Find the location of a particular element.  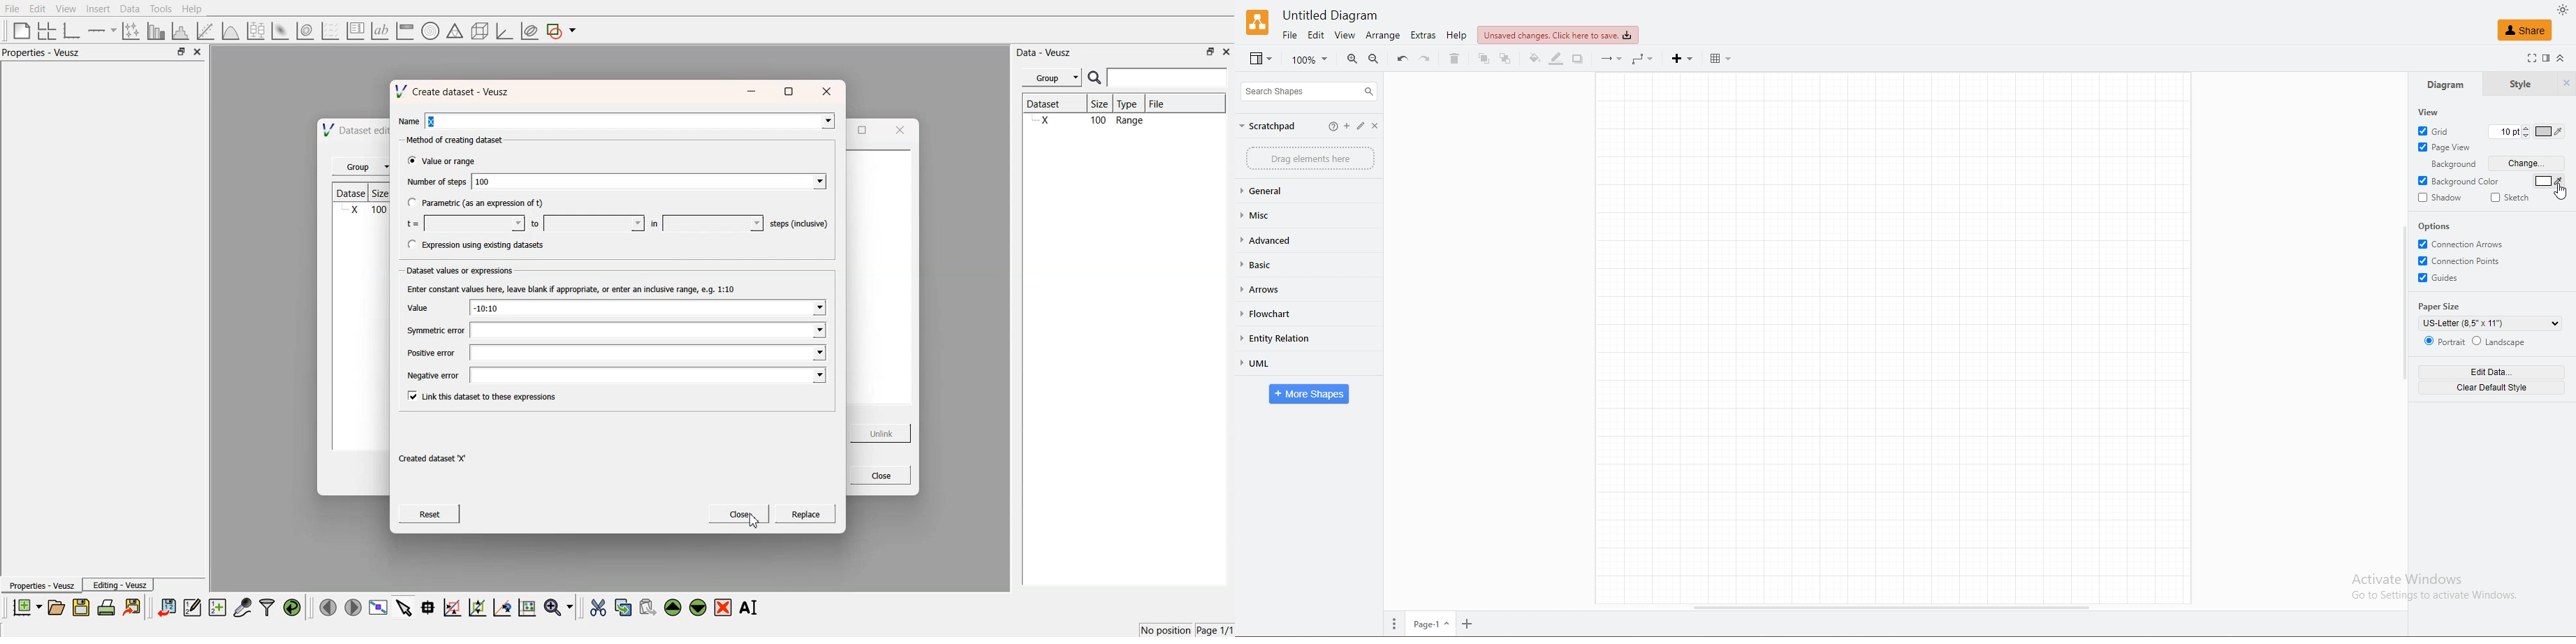

options is located at coordinates (2436, 226).